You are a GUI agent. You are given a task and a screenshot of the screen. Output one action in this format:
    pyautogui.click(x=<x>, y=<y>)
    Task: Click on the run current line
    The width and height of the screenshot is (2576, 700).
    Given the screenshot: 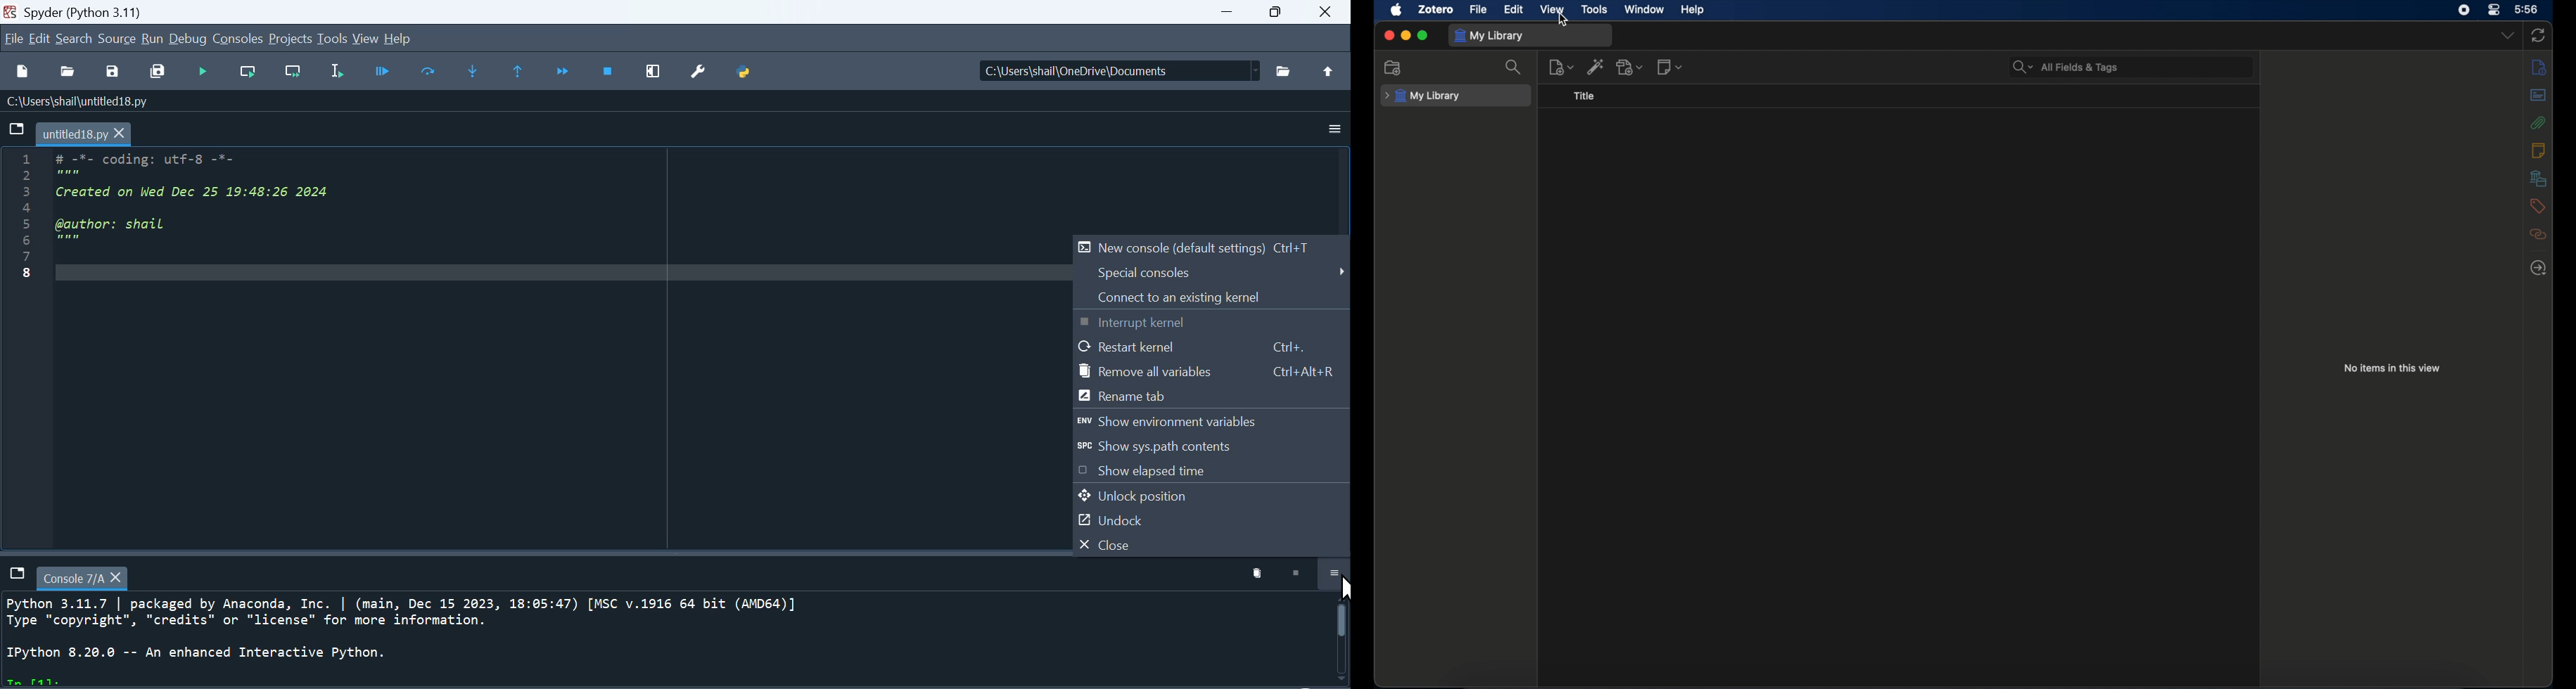 What is the action you would take?
    pyautogui.click(x=428, y=72)
    